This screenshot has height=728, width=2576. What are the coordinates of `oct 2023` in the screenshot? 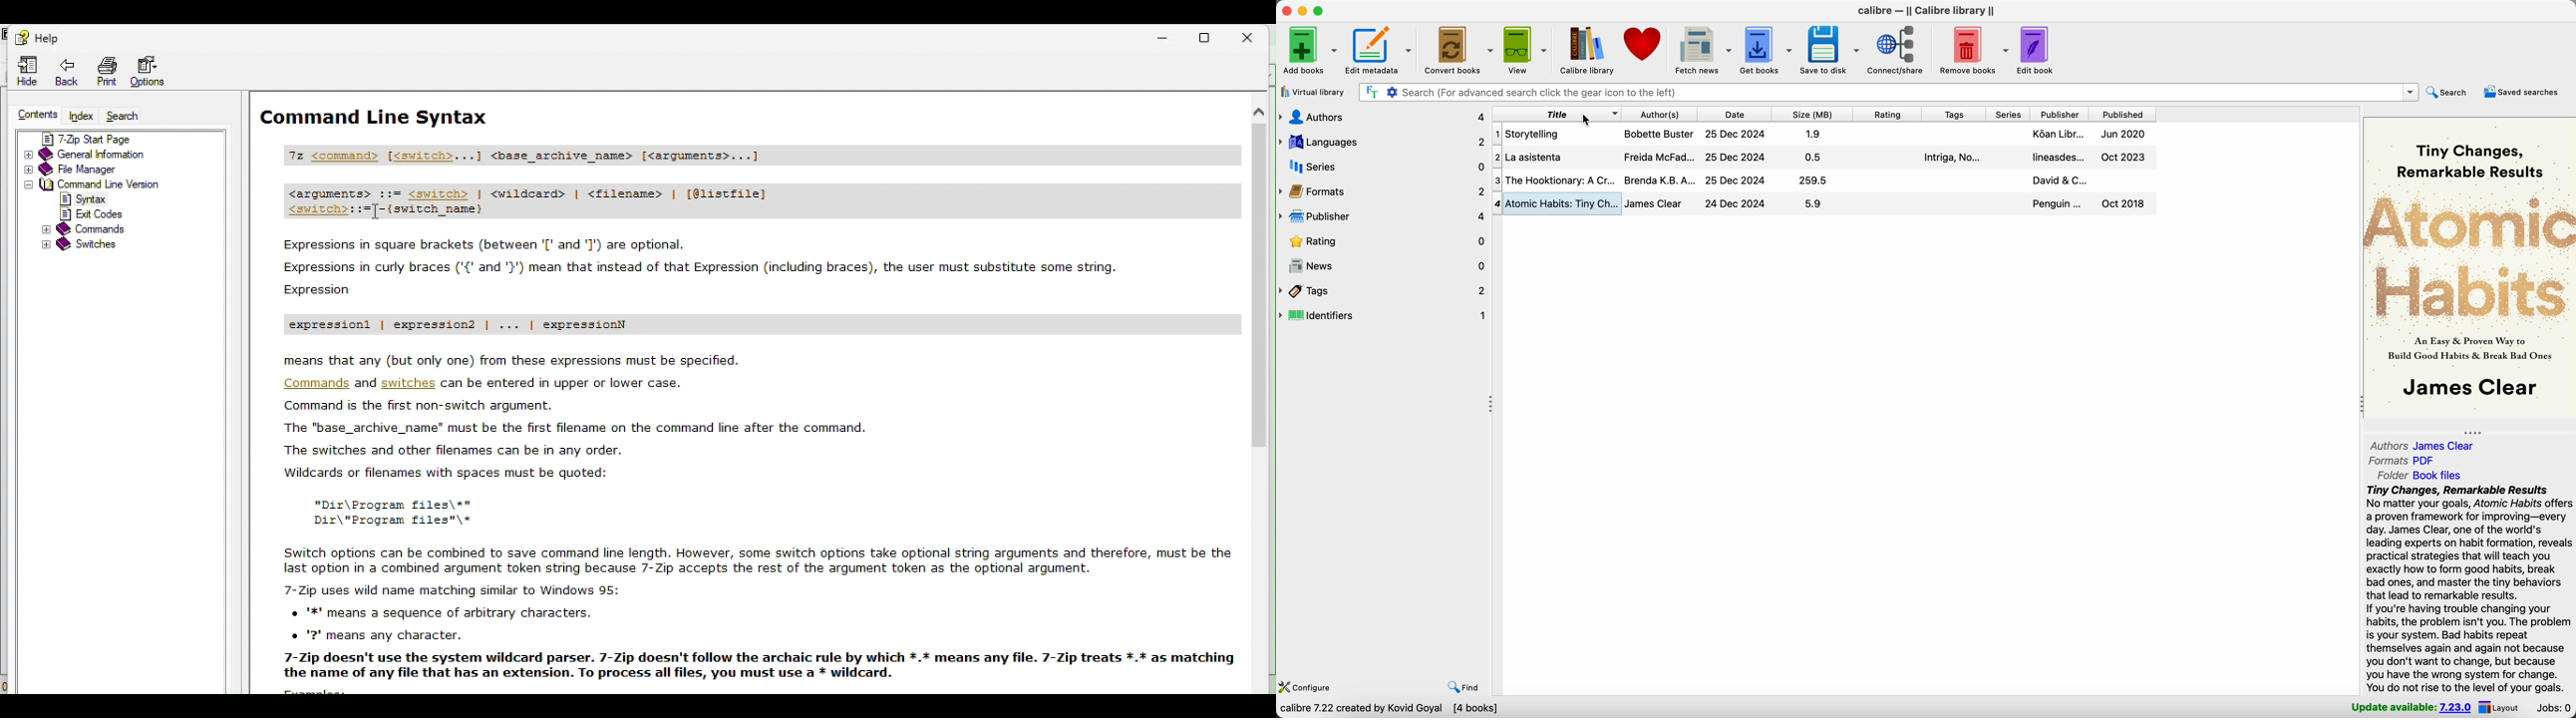 It's located at (2124, 157).